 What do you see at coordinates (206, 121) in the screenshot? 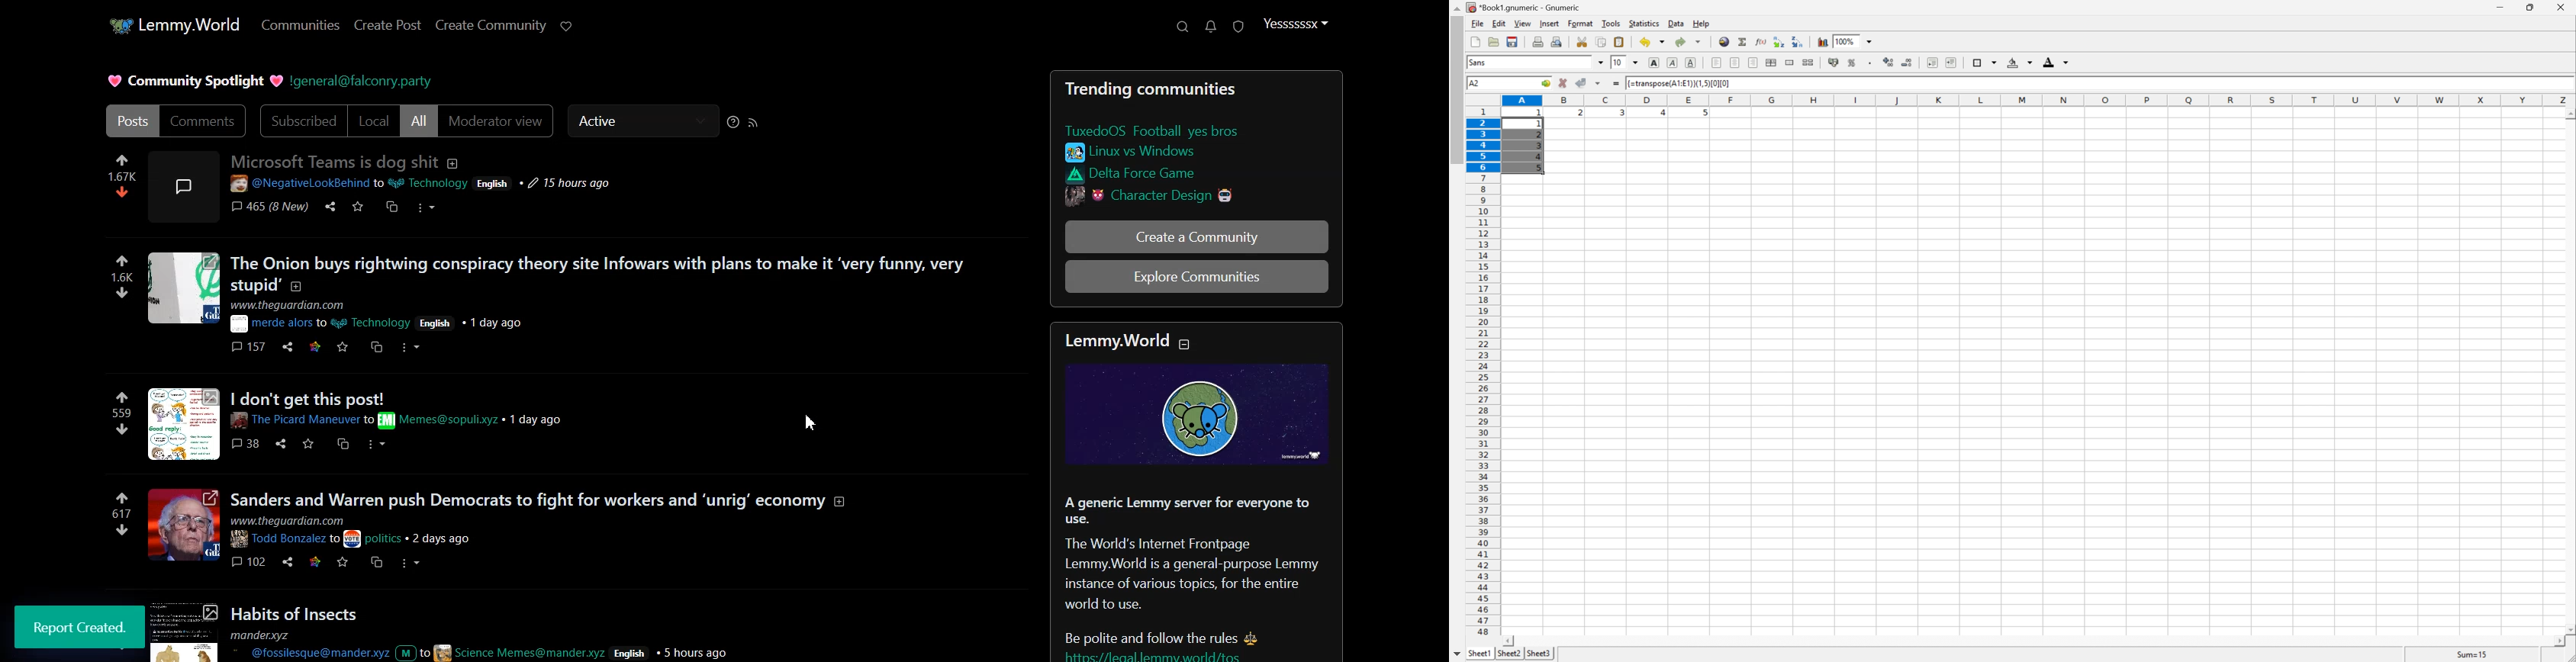
I see `Comments` at bounding box center [206, 121].